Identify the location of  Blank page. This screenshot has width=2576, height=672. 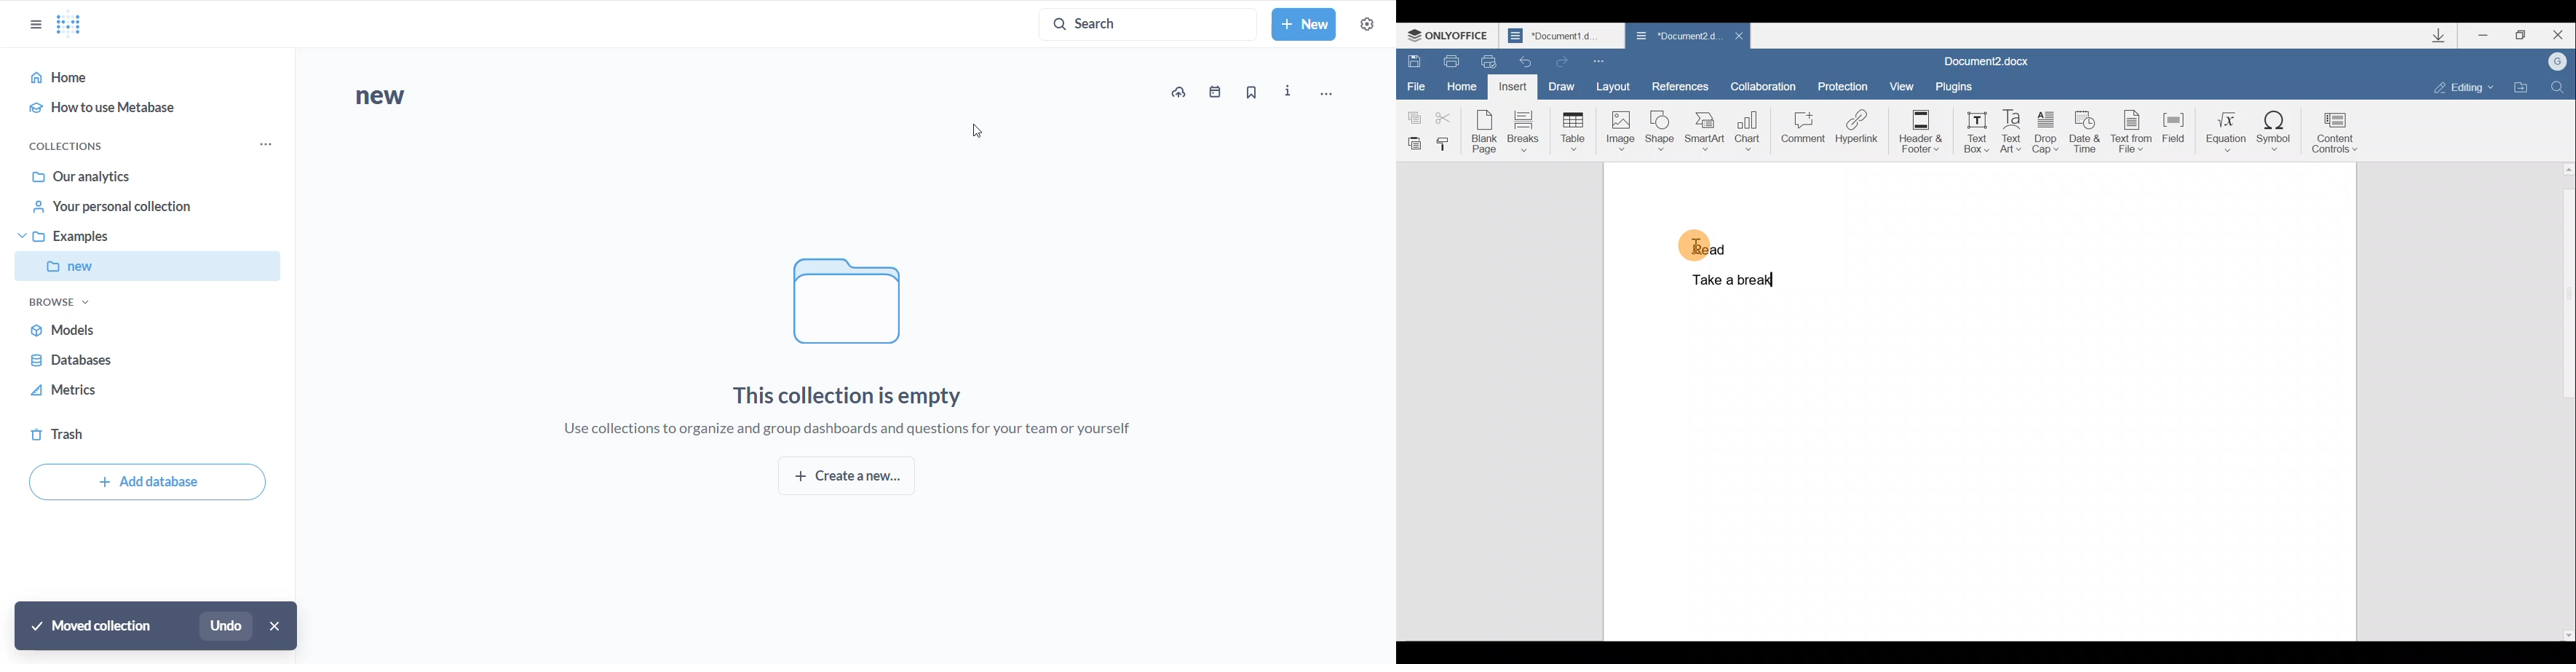
(1485, 132).